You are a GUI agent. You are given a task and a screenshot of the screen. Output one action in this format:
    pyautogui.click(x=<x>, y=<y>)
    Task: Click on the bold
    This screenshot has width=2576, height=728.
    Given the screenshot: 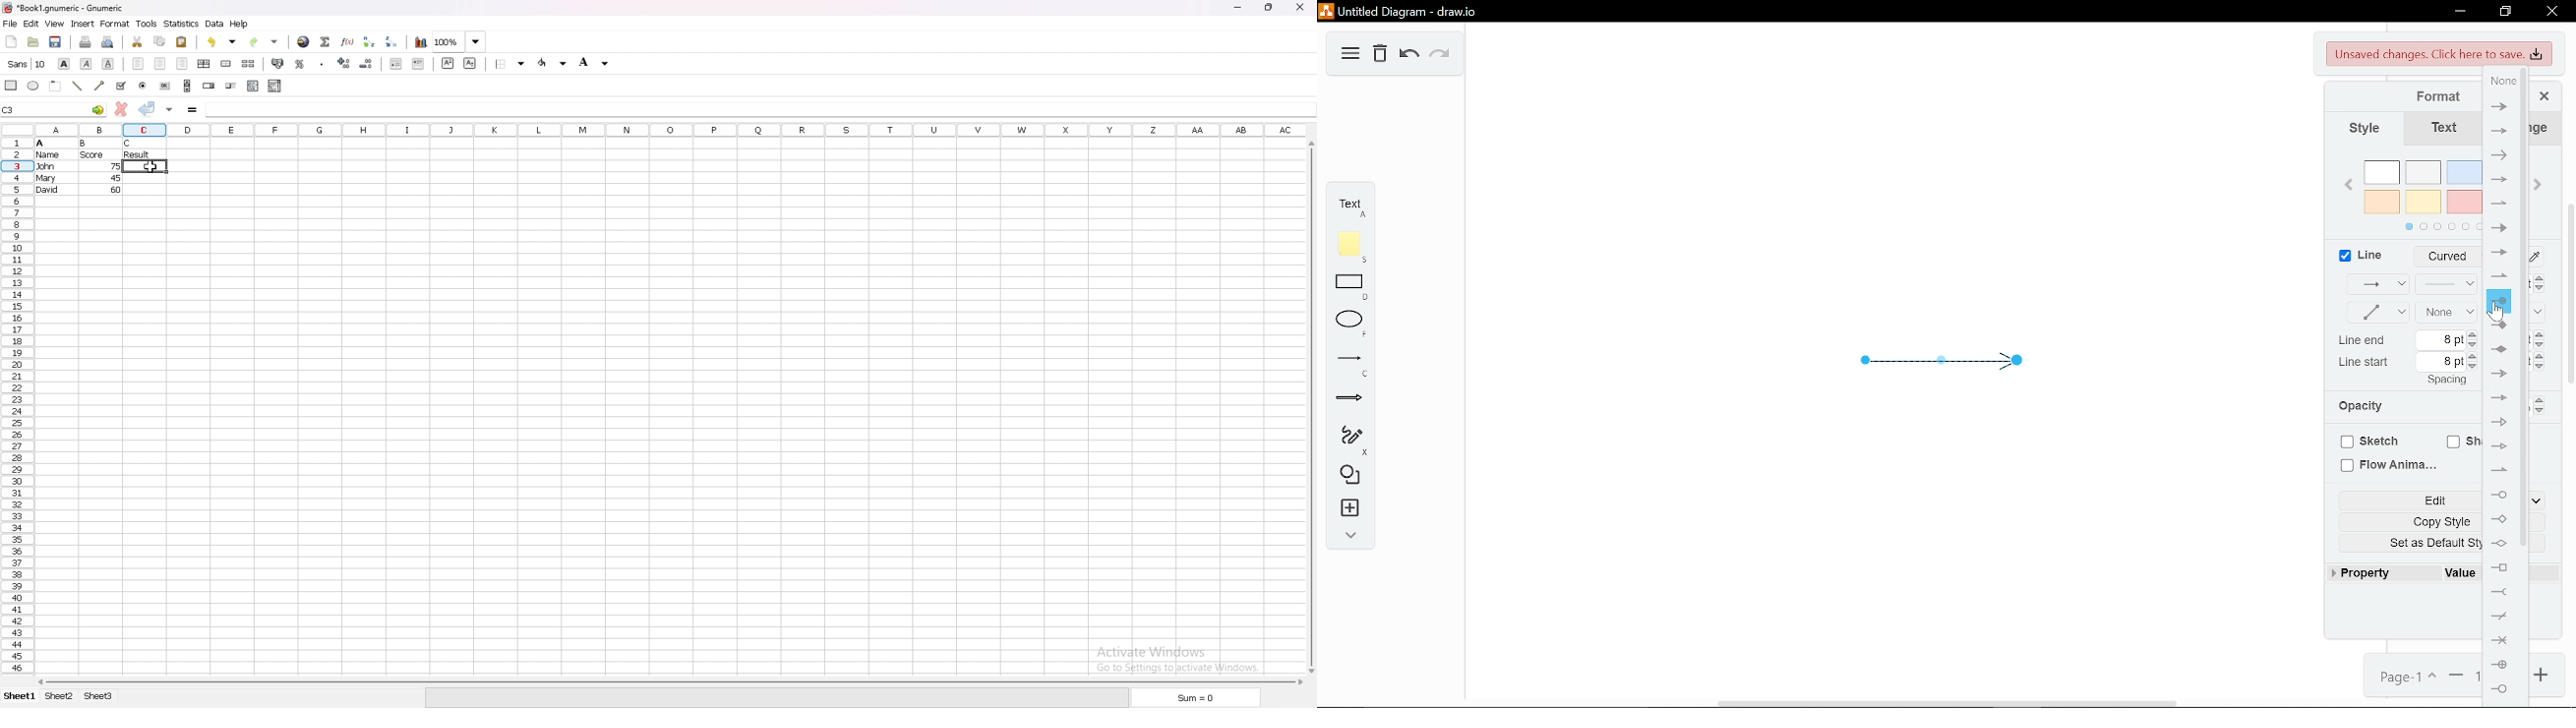 What is the action you would take?
    pyautogui.click(x=65, y=64)
    